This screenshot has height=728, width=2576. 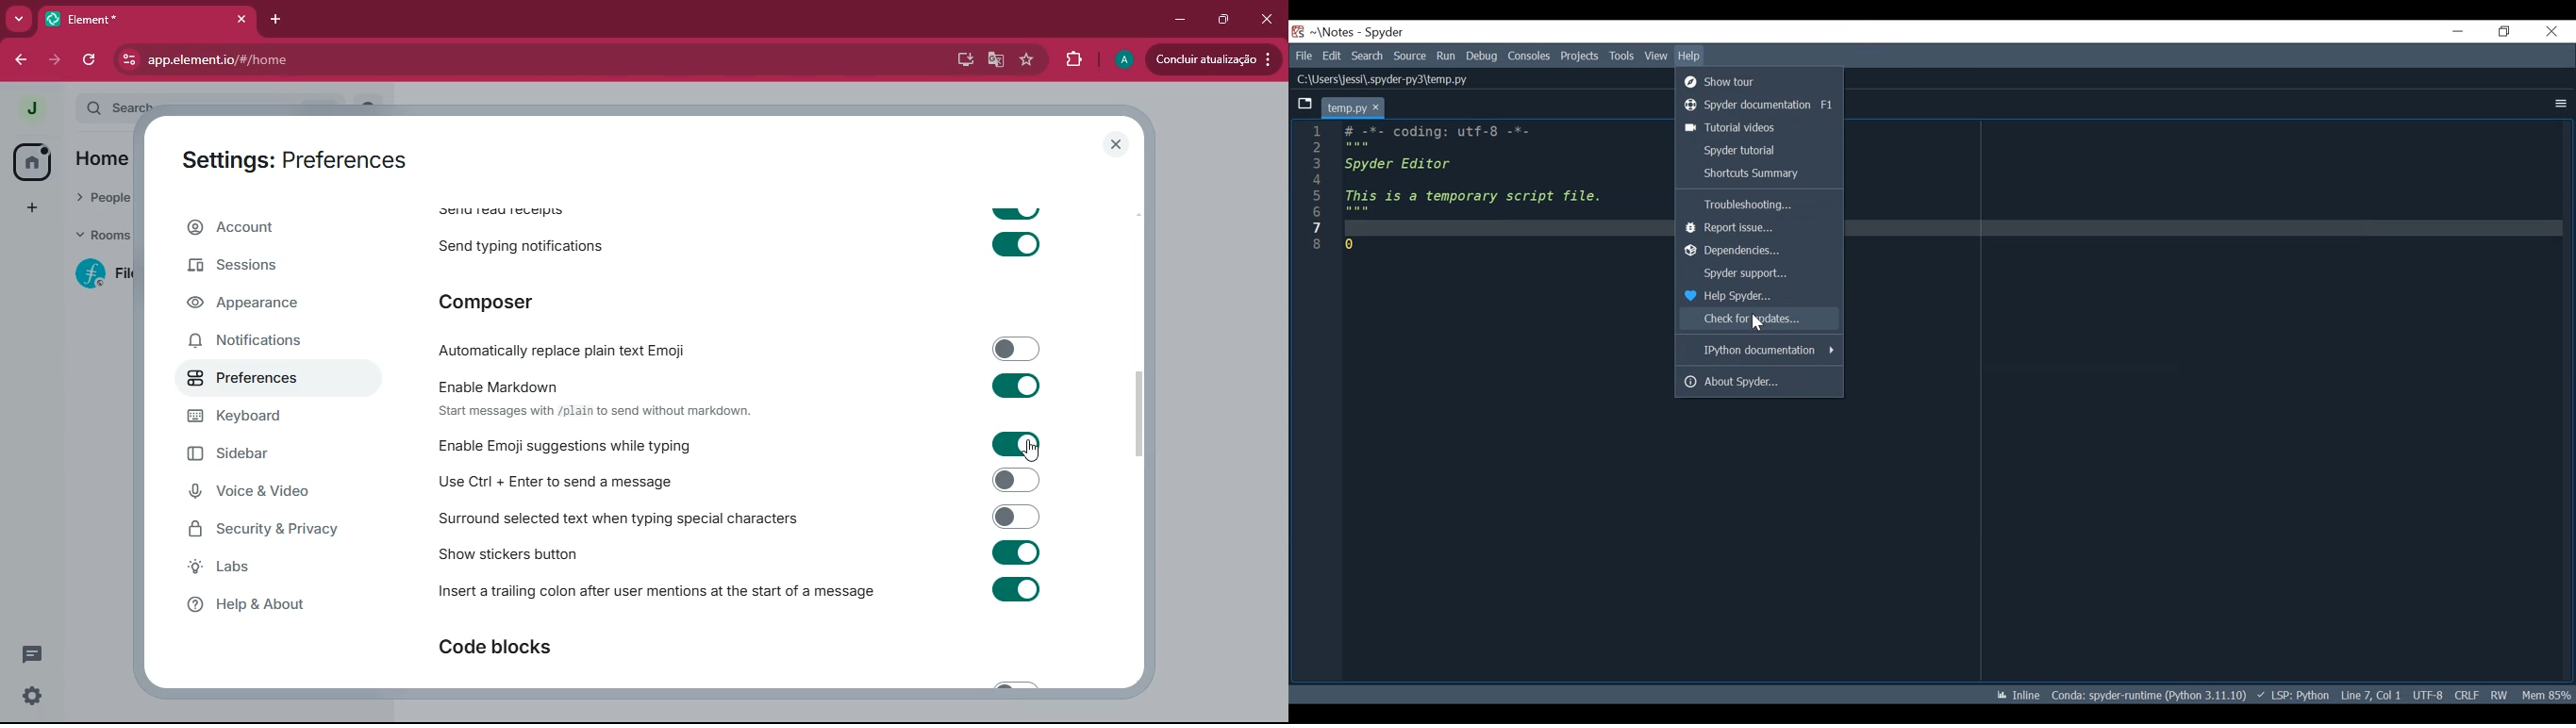 I want to click on code blocks, so click(x=530, y=649).